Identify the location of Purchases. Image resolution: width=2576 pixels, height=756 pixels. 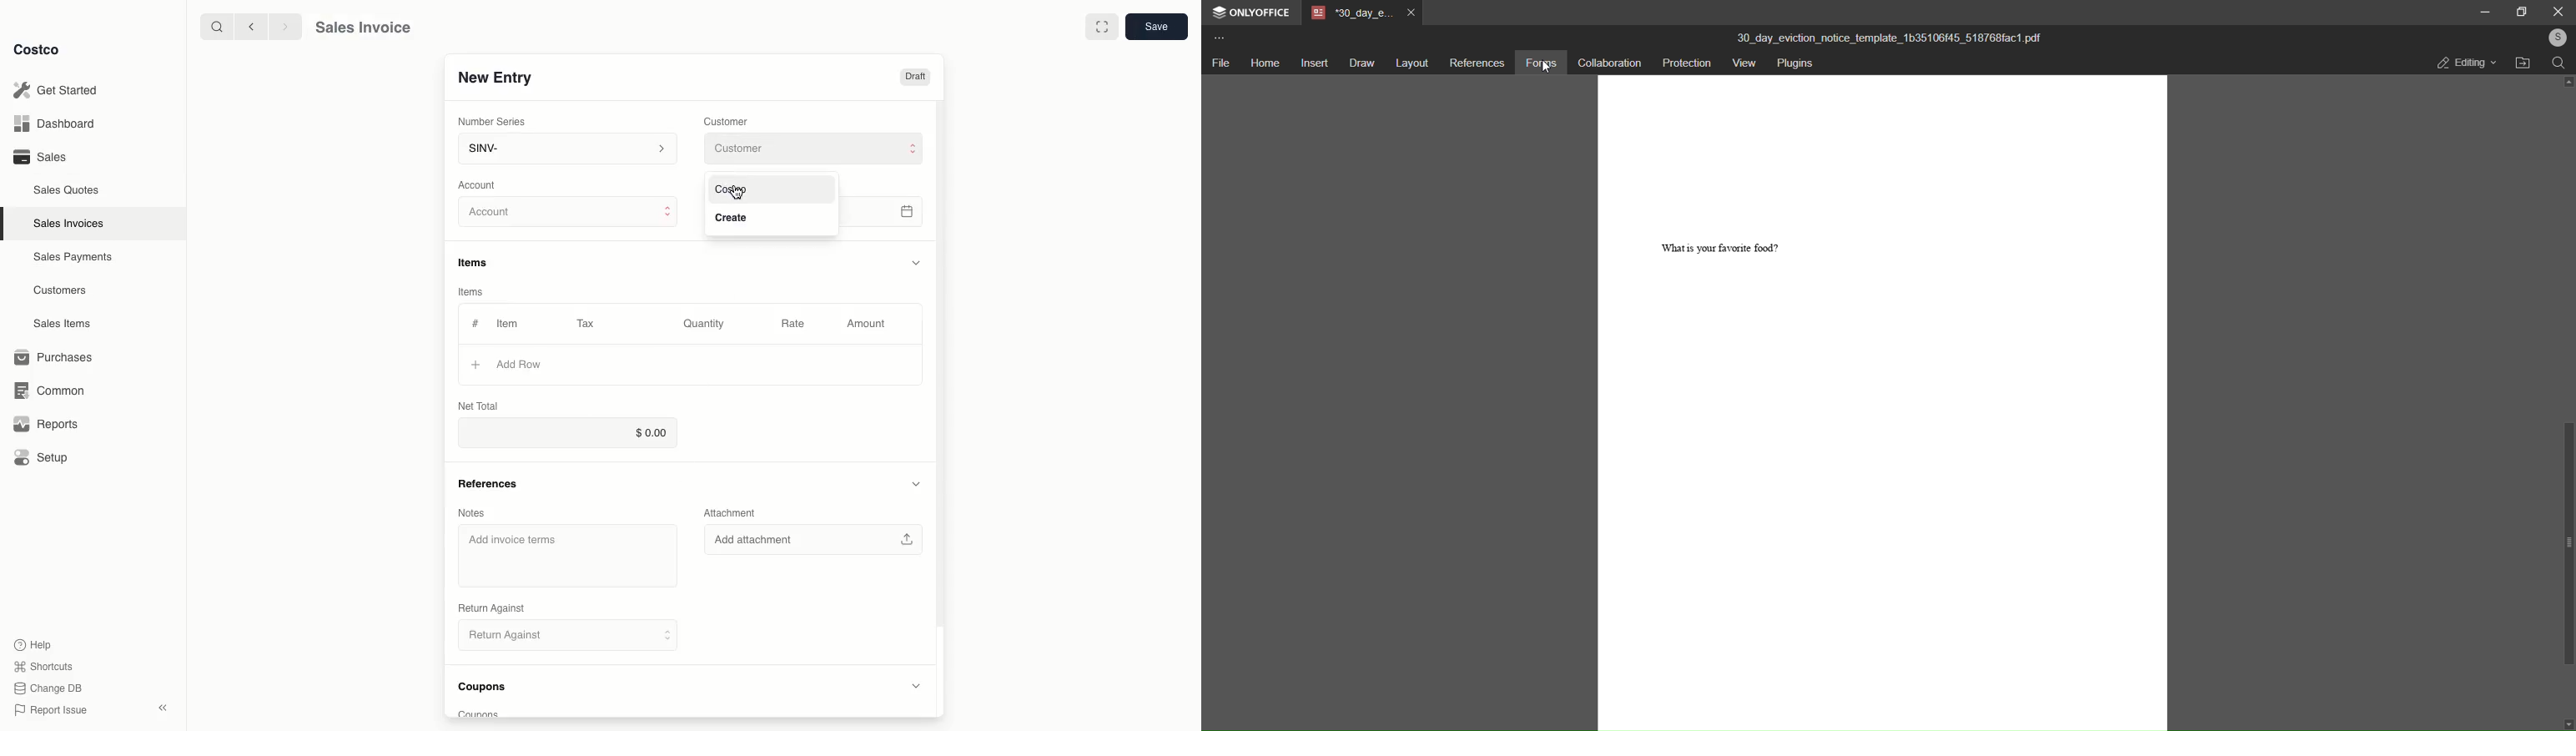
(54, 357).